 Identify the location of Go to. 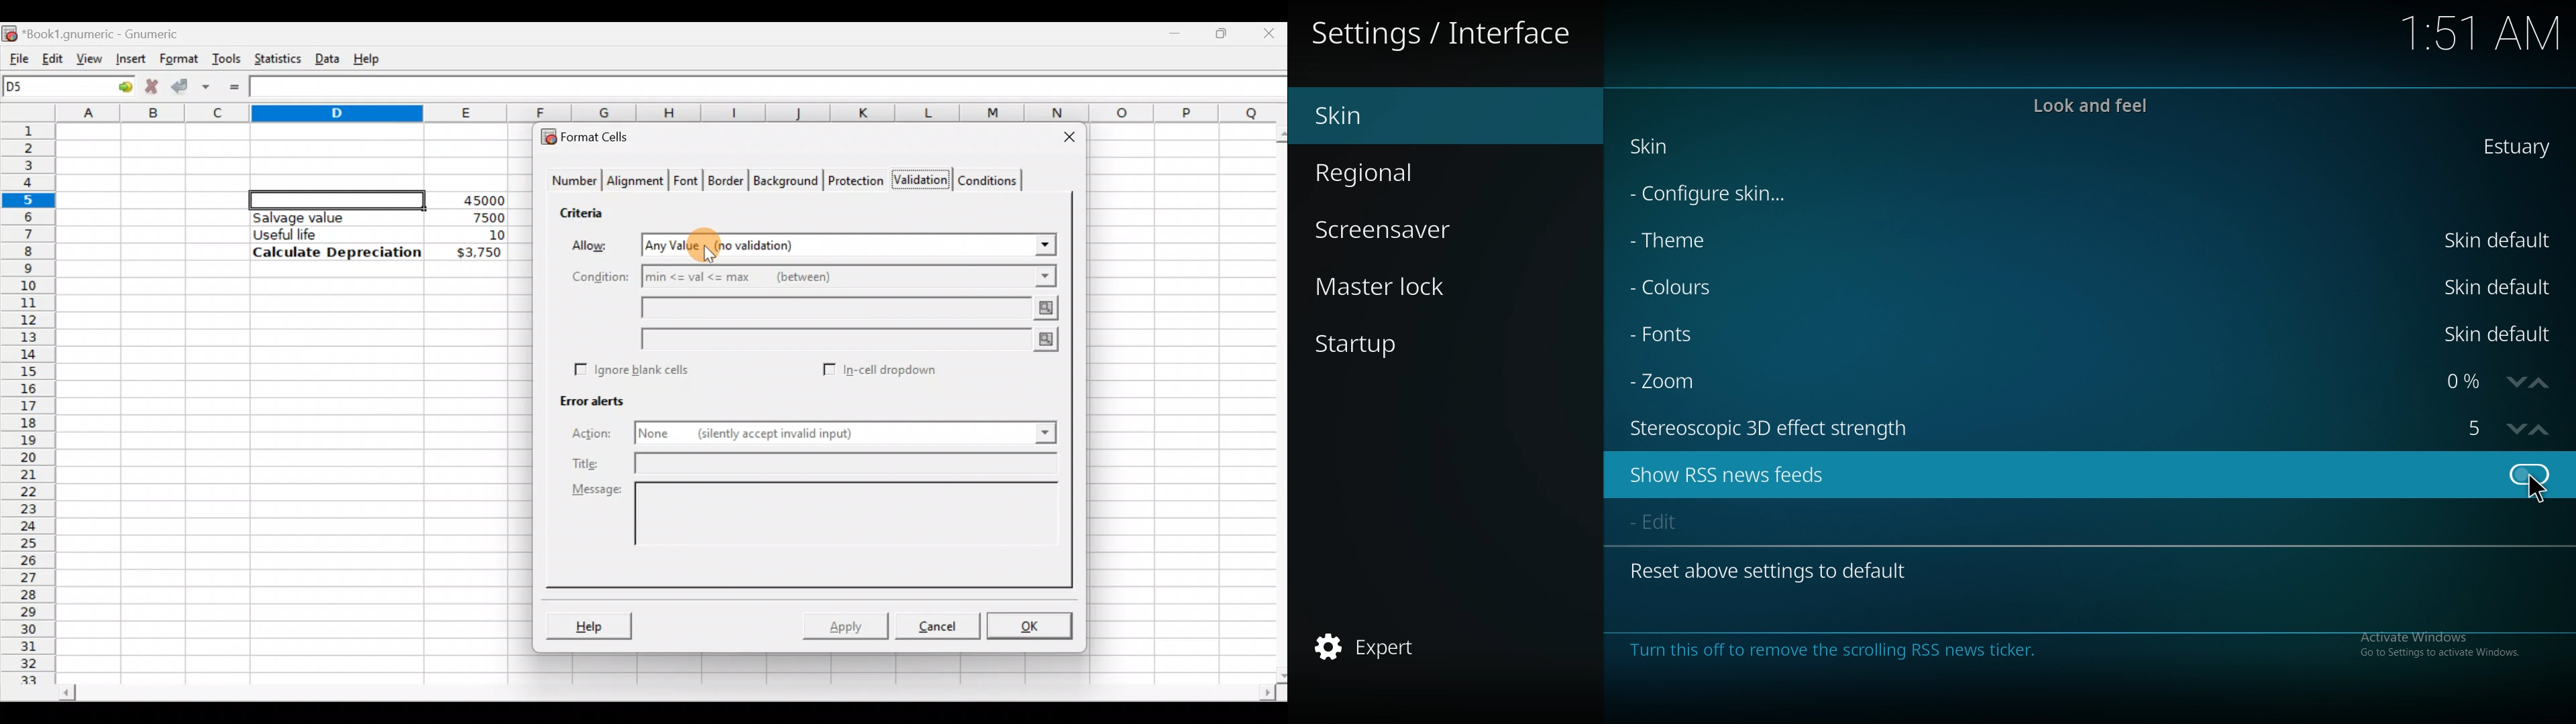
(120, 87).